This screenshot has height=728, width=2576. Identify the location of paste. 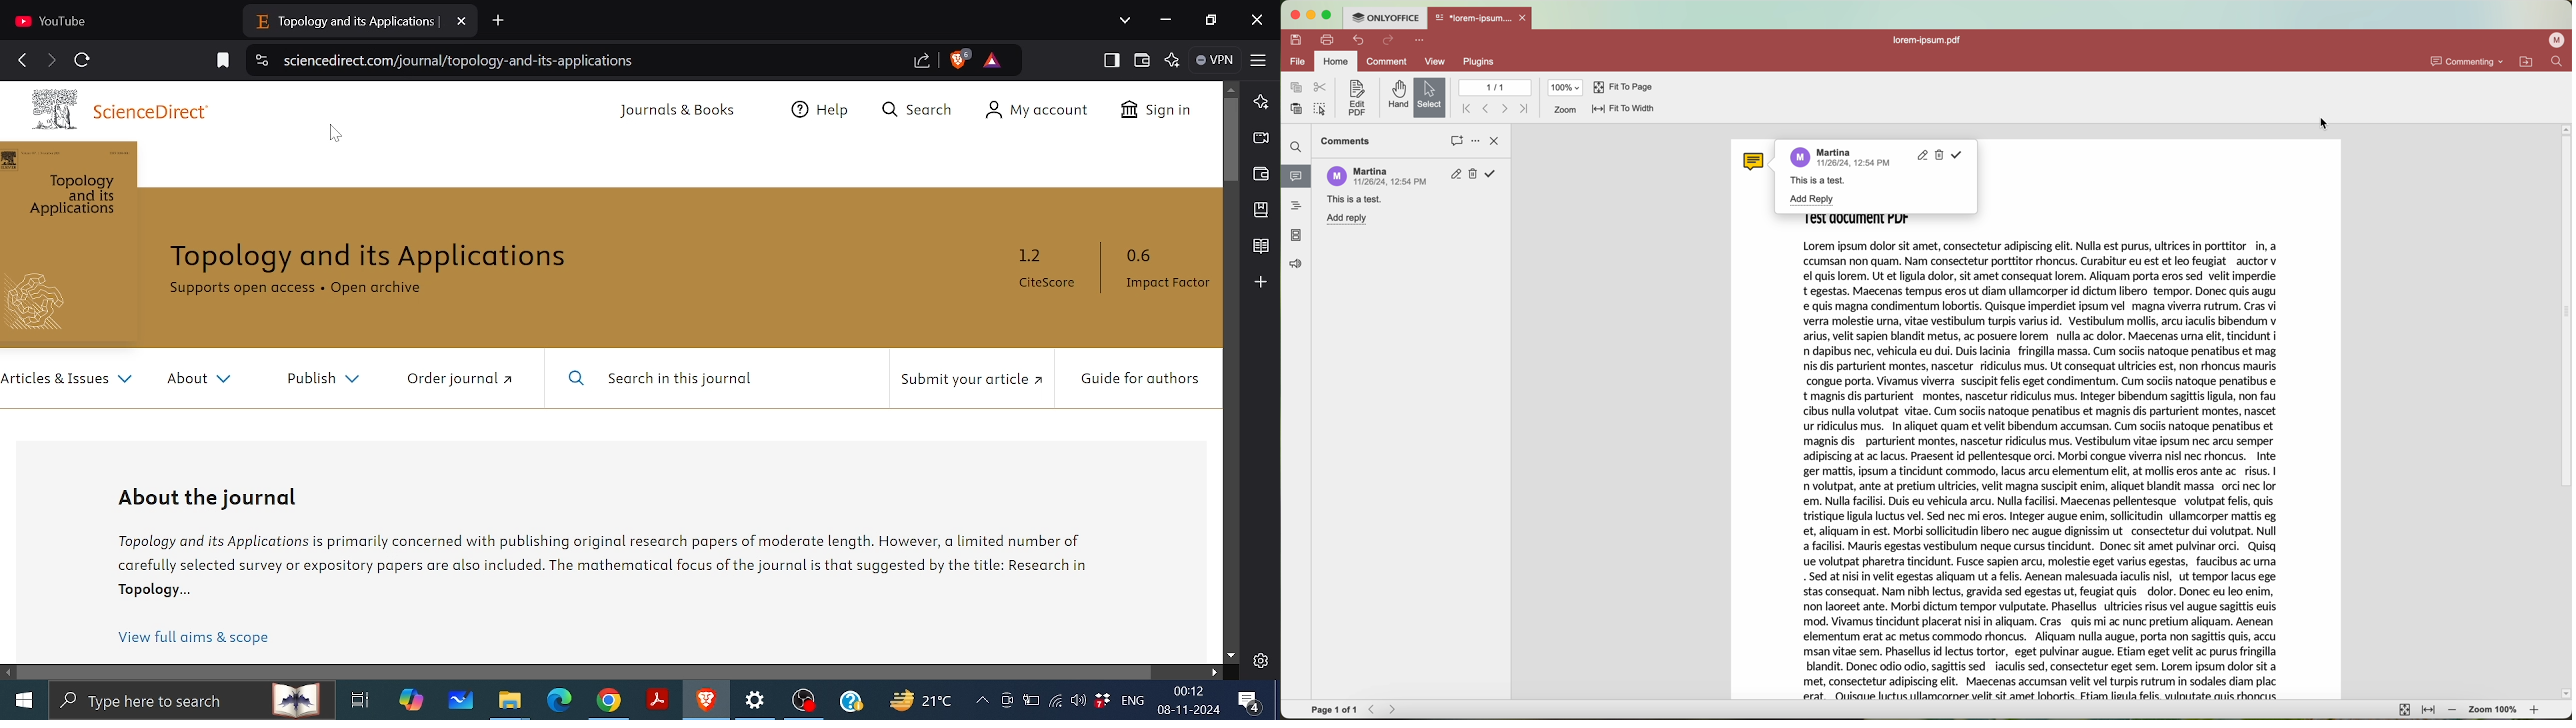
(1297, 108).